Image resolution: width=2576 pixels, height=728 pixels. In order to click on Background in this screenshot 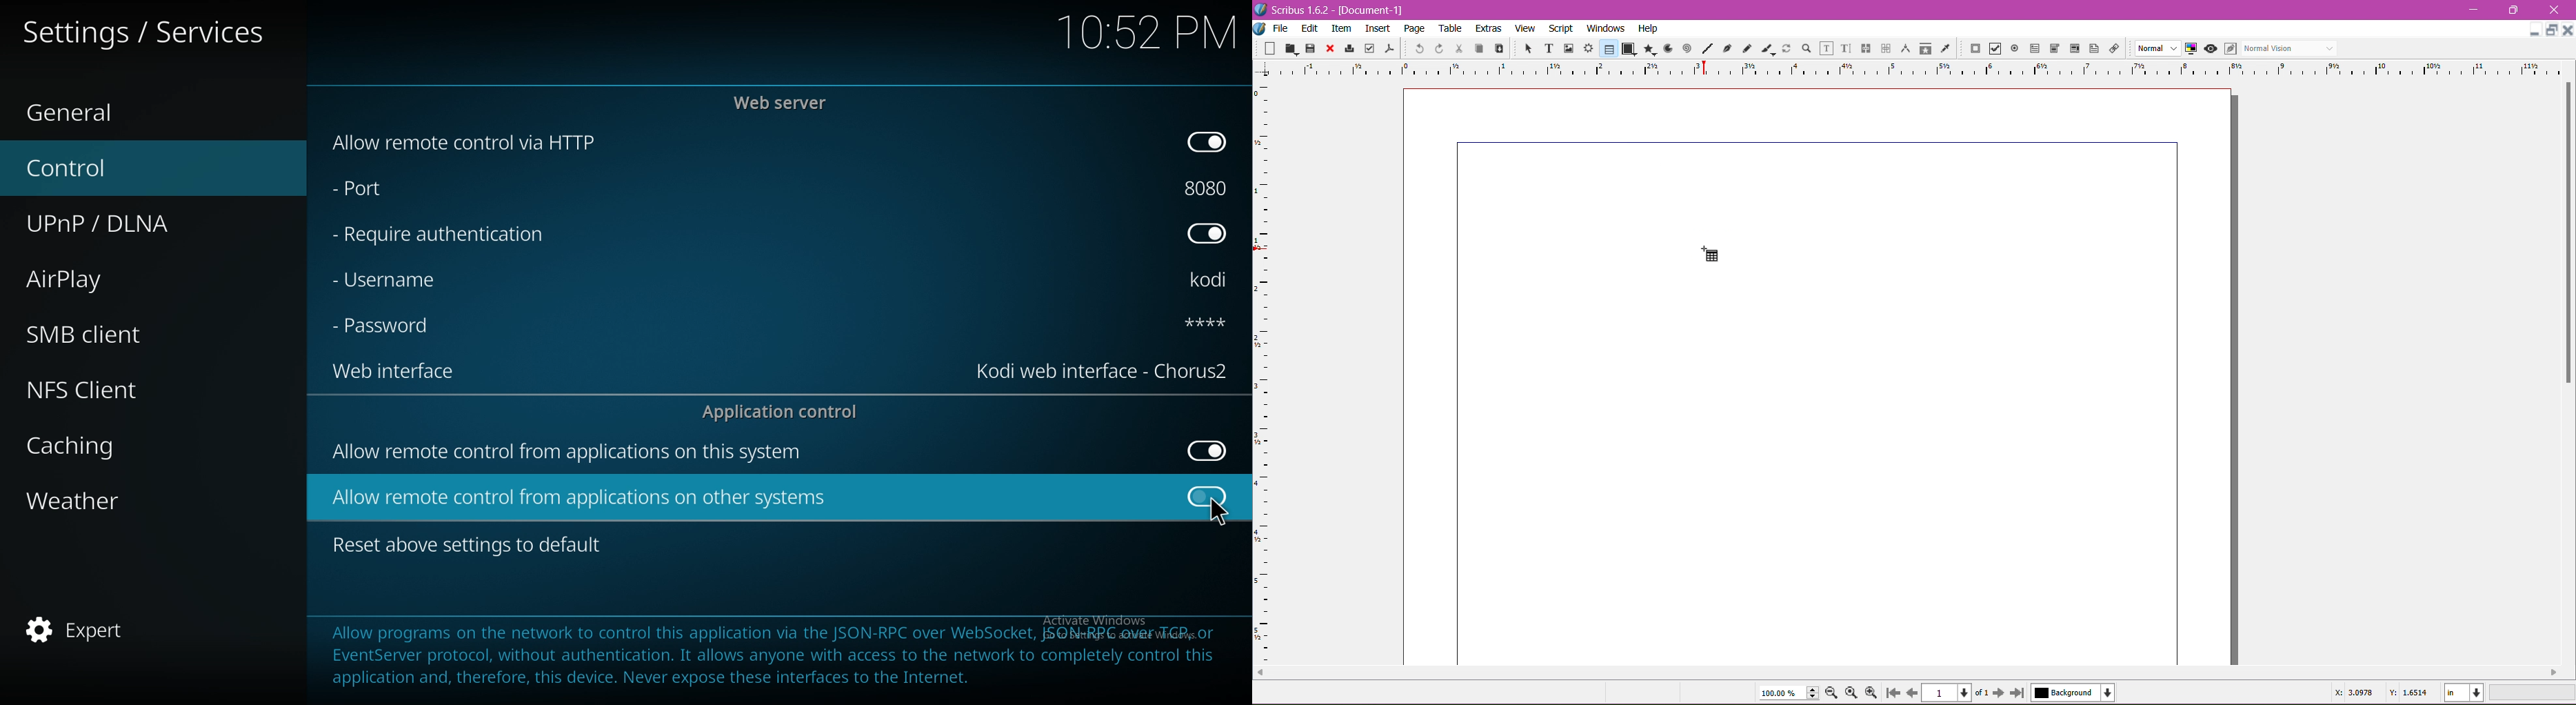, I will do `click(2076, 693)`.